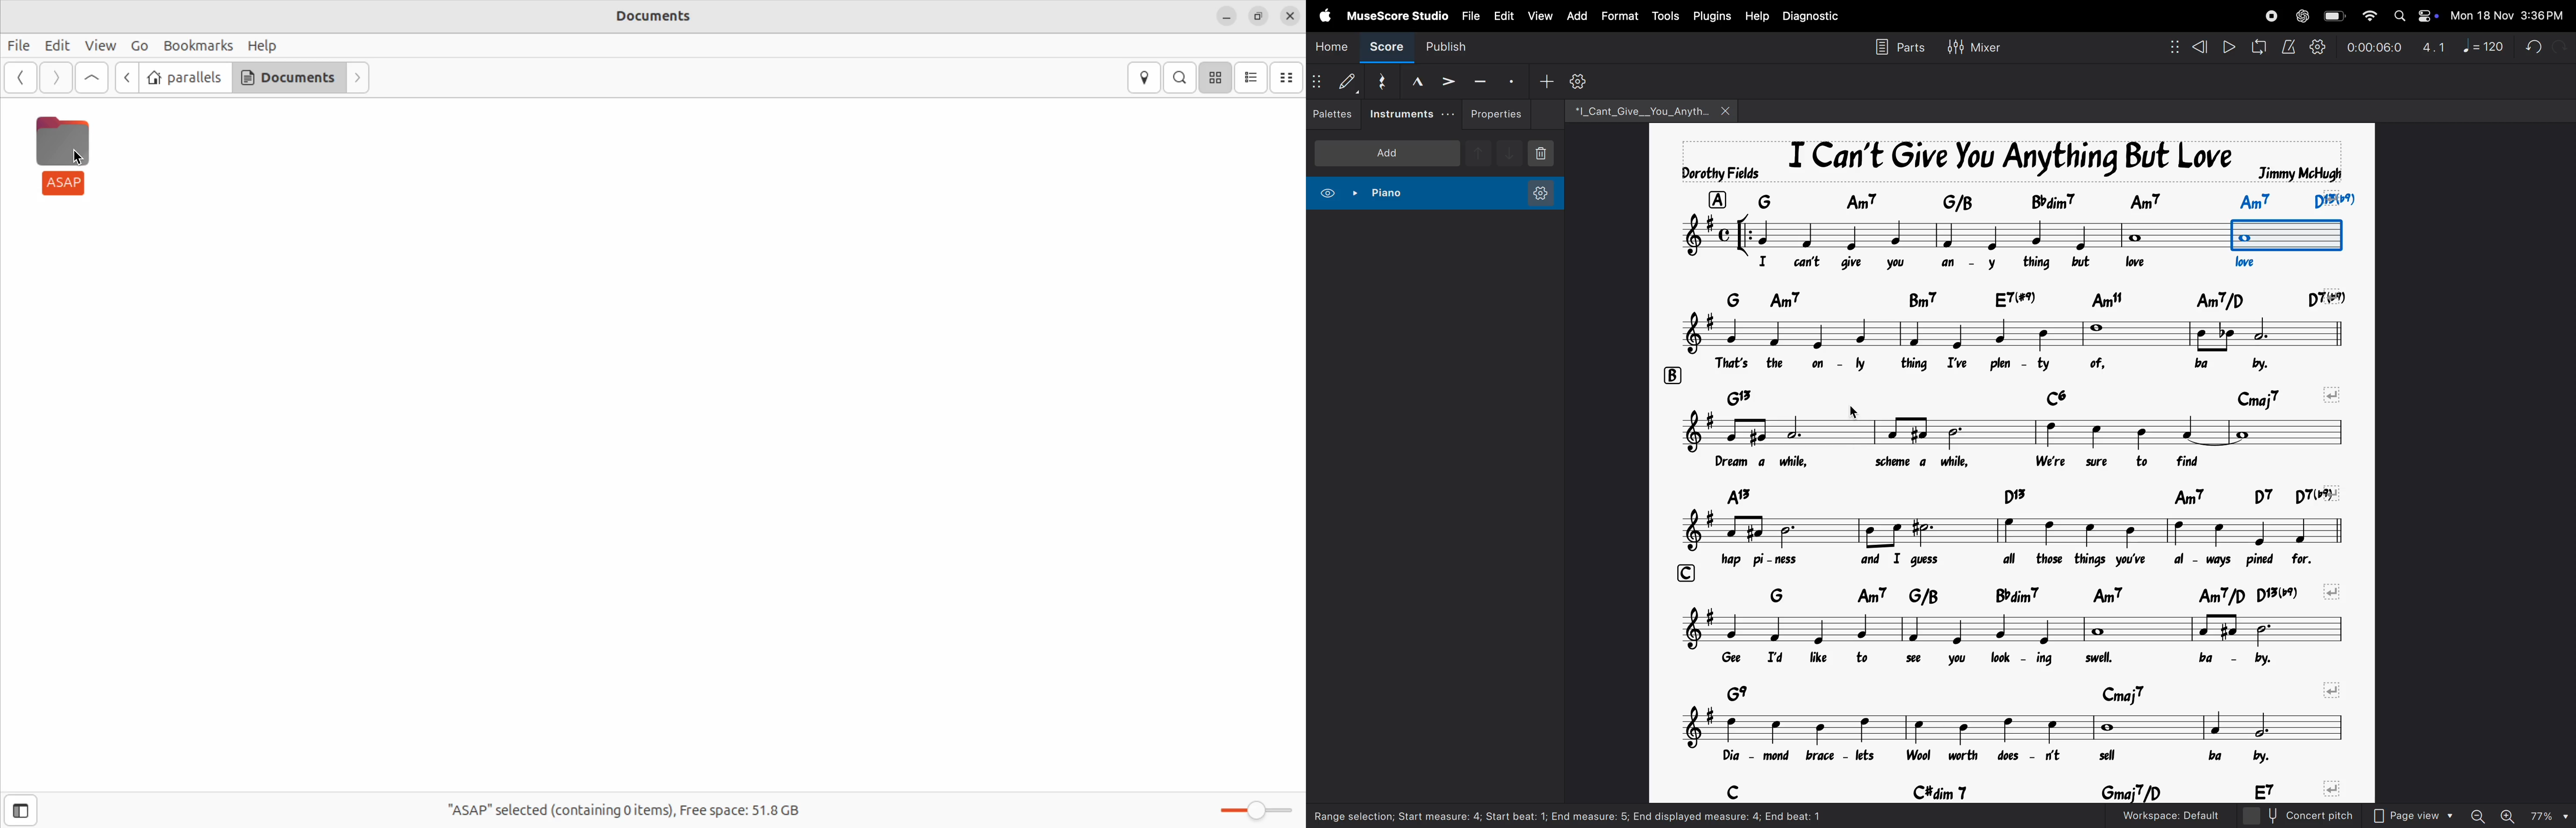  What do you see at coordinates (2023, 630) in the screenshot?
I see `notes` at bounding box center [2023, 630].